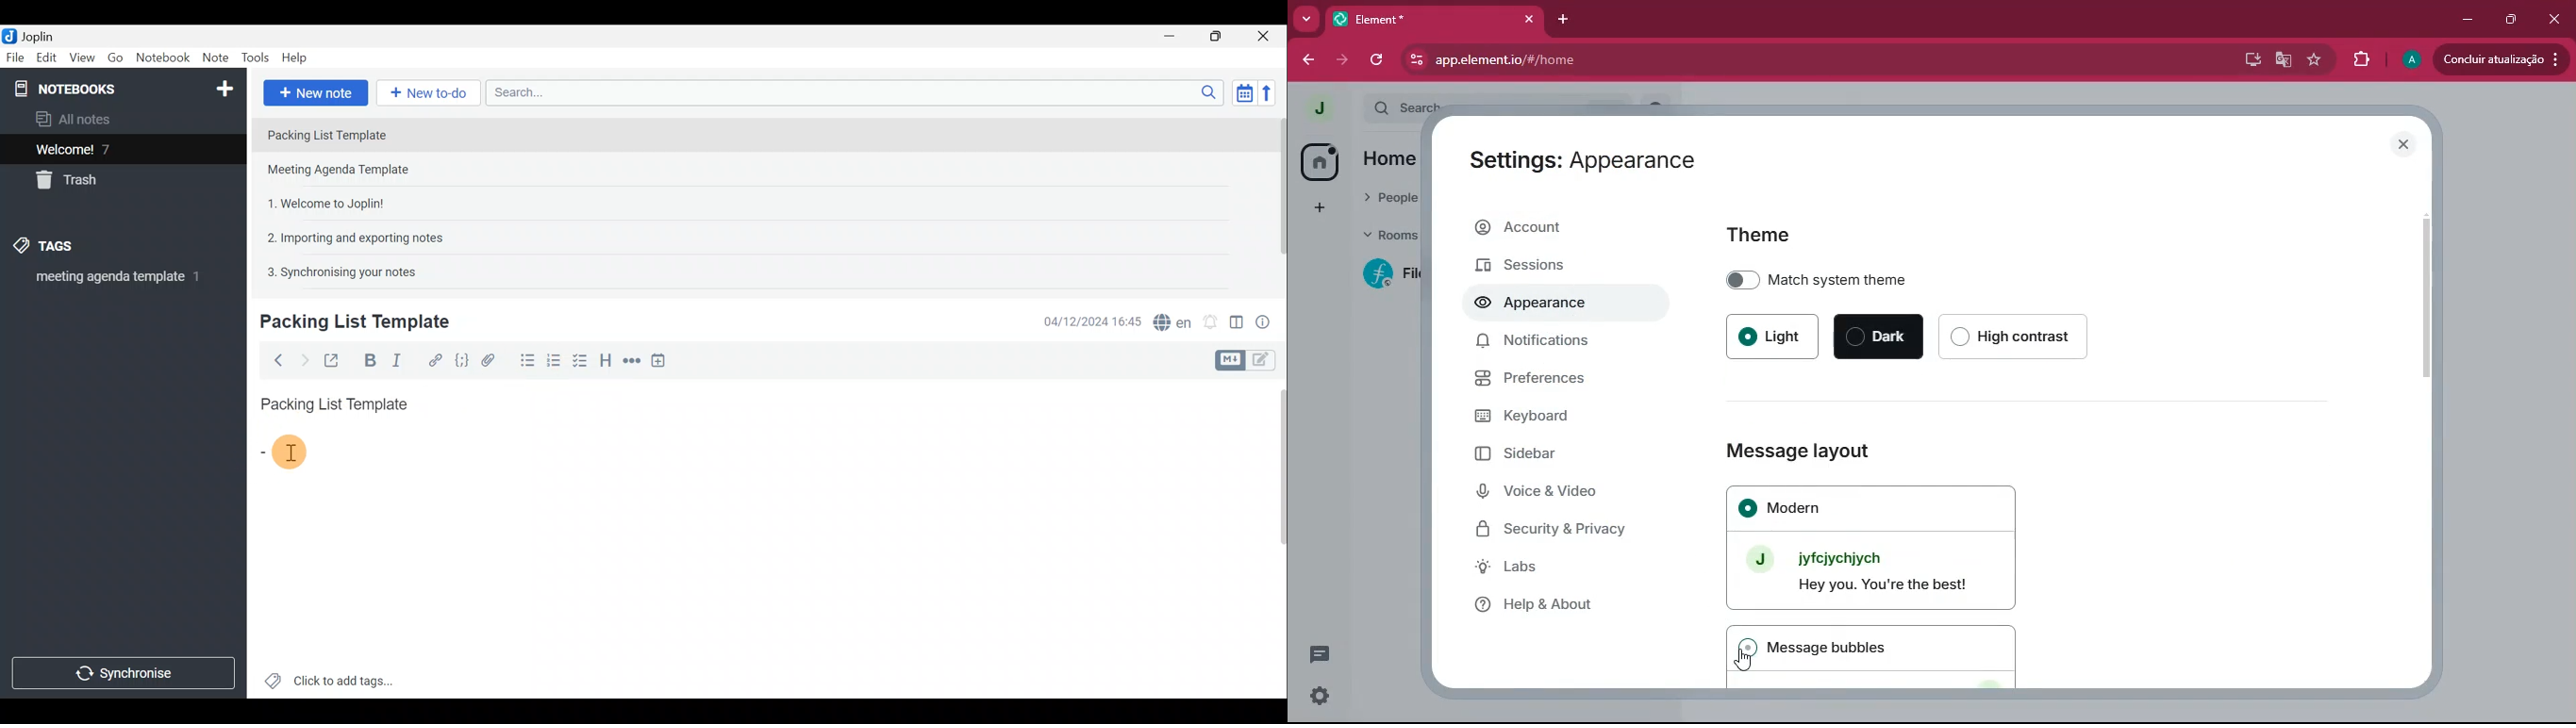 This screenshot has width=2576, height=728. Describe the element at coordinates (630, 361) in the screenshot. I see `Horizontal rule` at that location.